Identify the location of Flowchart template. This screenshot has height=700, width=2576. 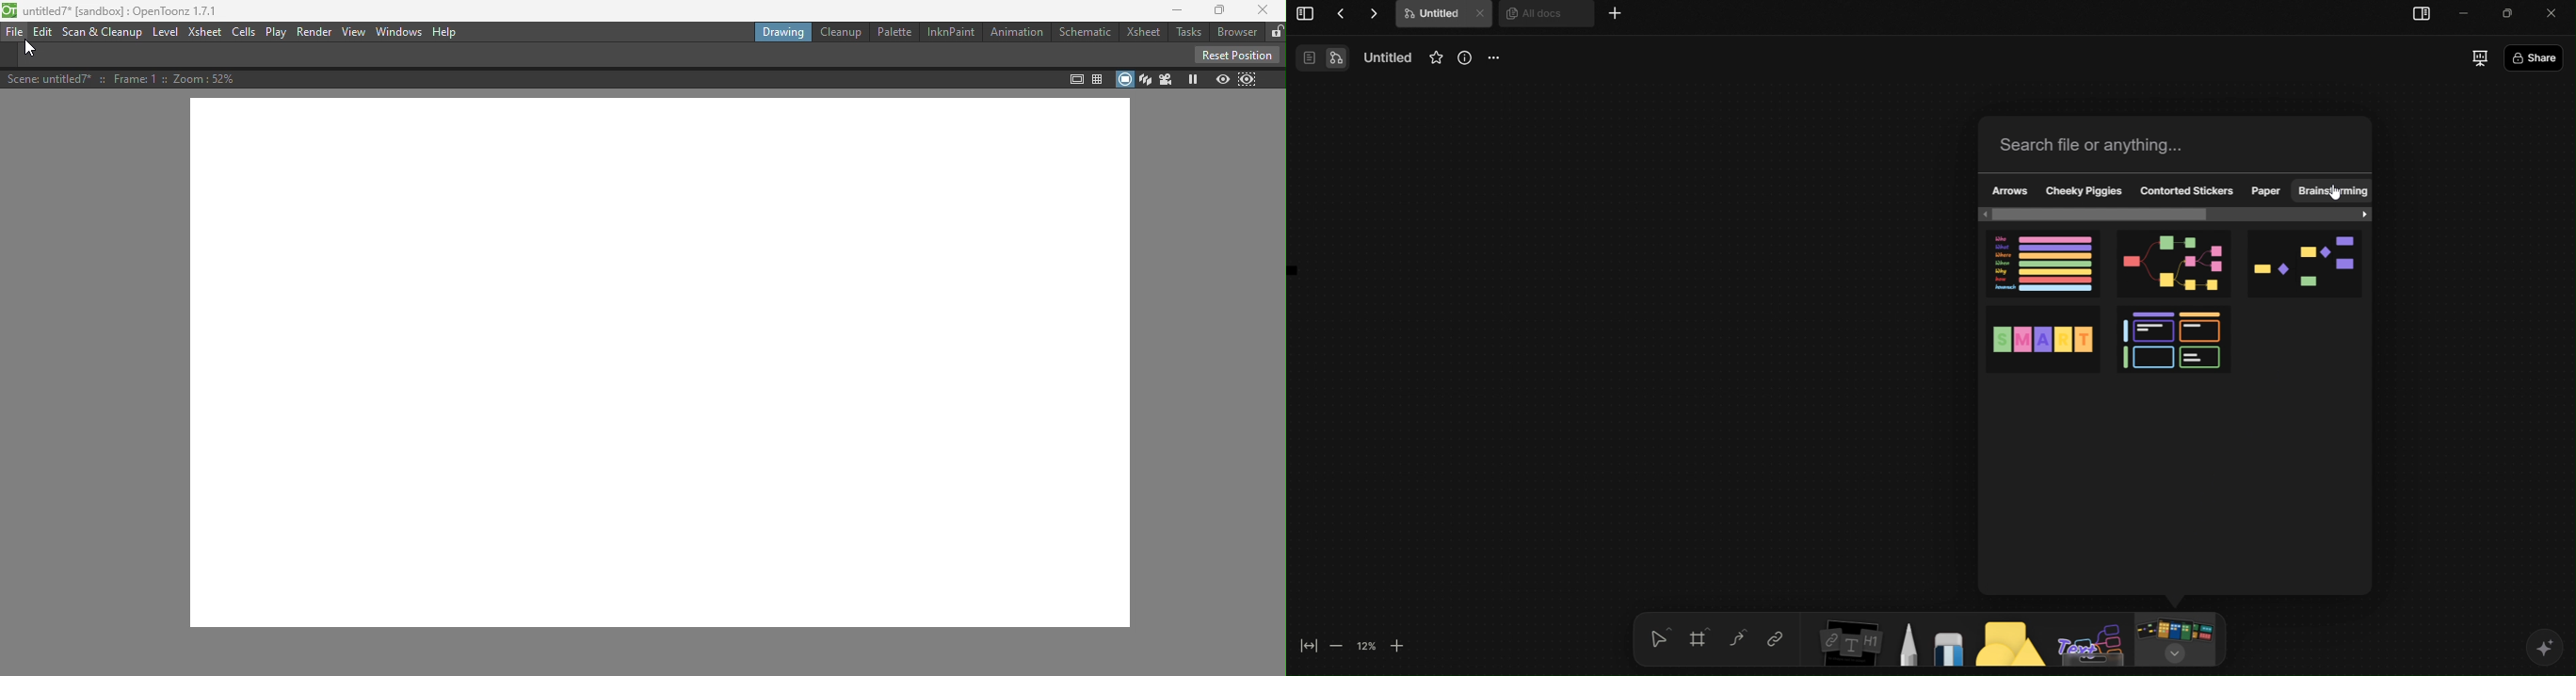
(2312, 266).